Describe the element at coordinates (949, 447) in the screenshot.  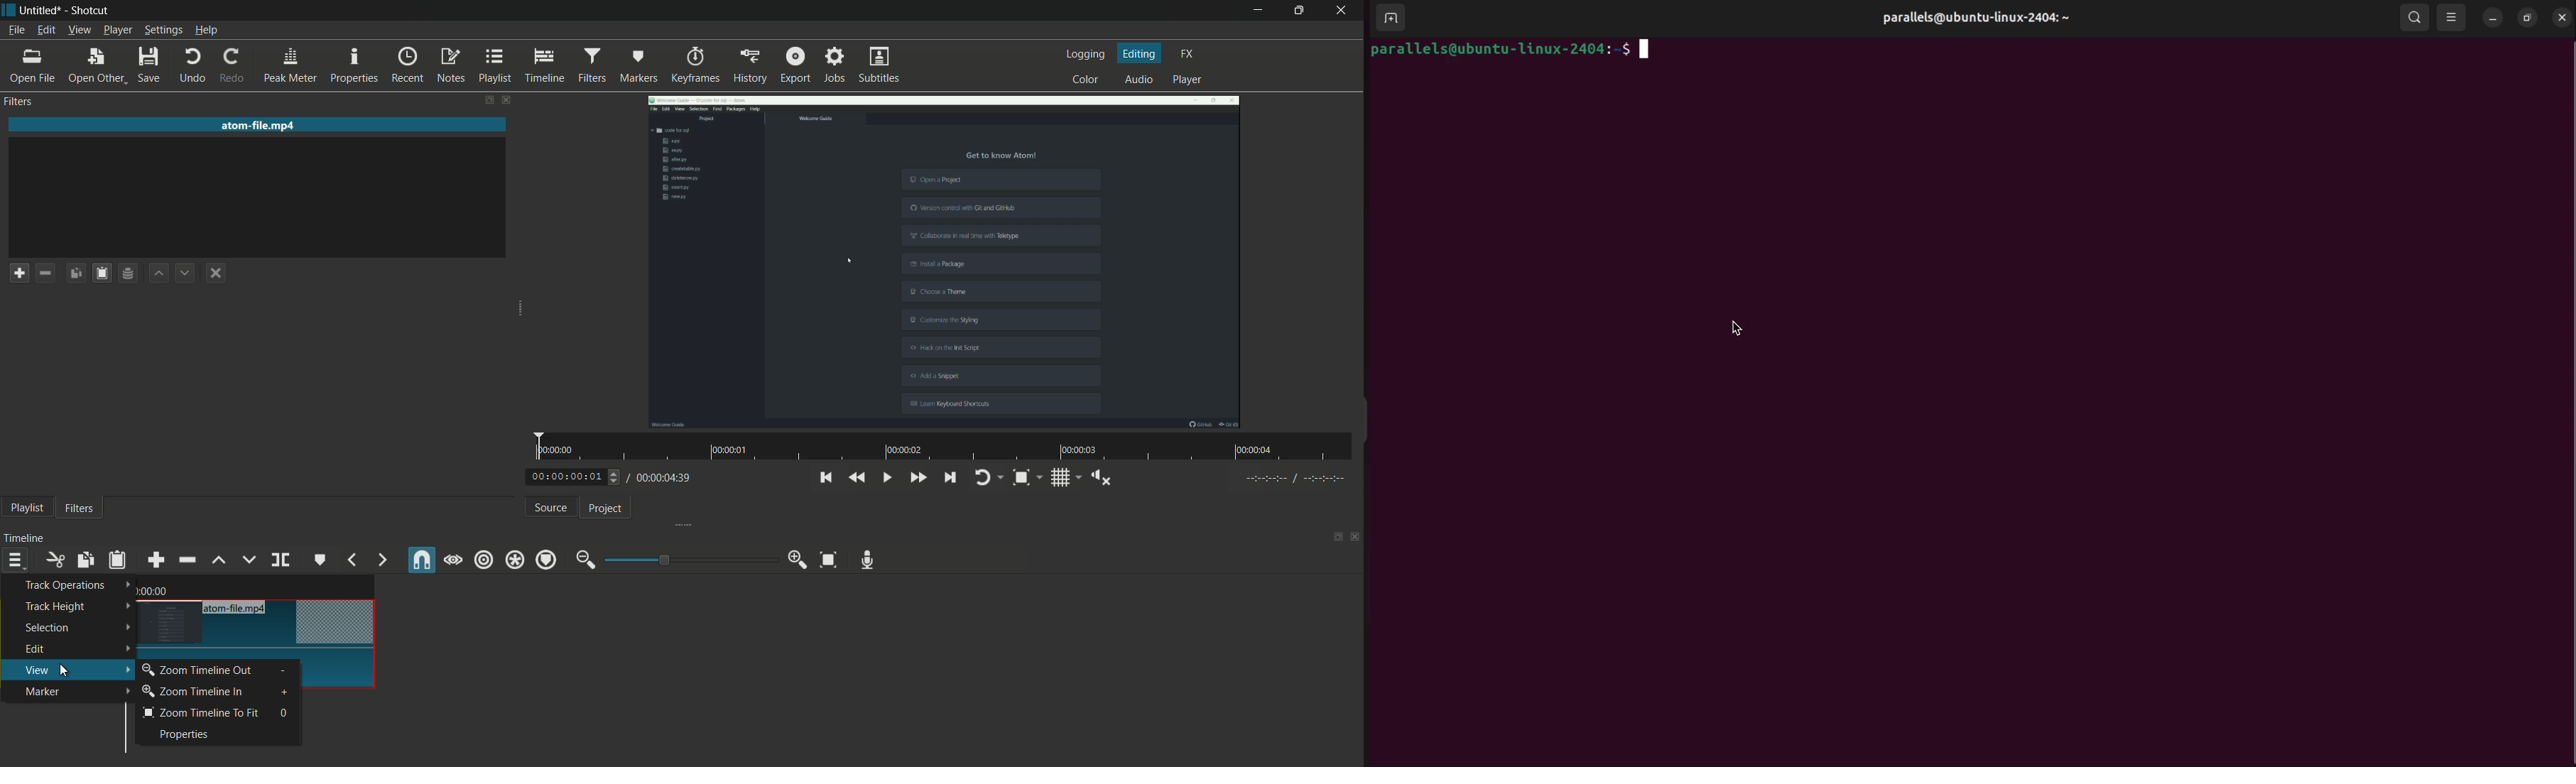
I see `time` at that location.